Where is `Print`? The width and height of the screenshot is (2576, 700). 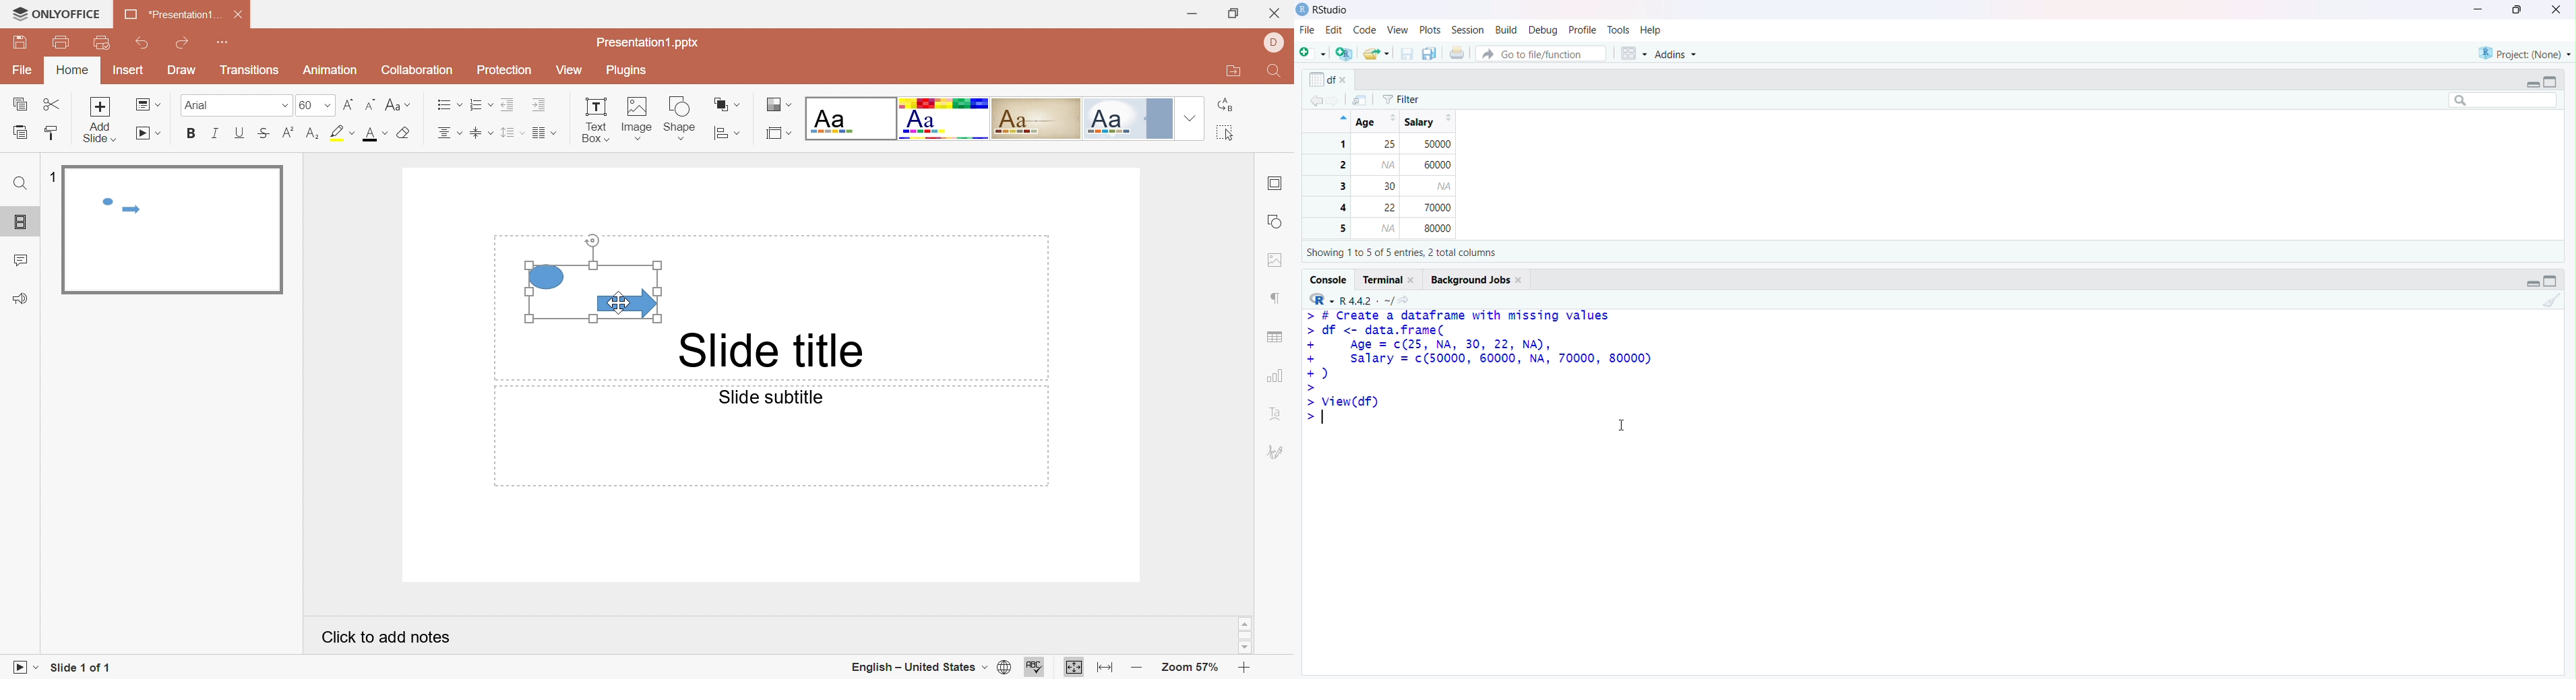
Print is located at coordinates (61, 42).